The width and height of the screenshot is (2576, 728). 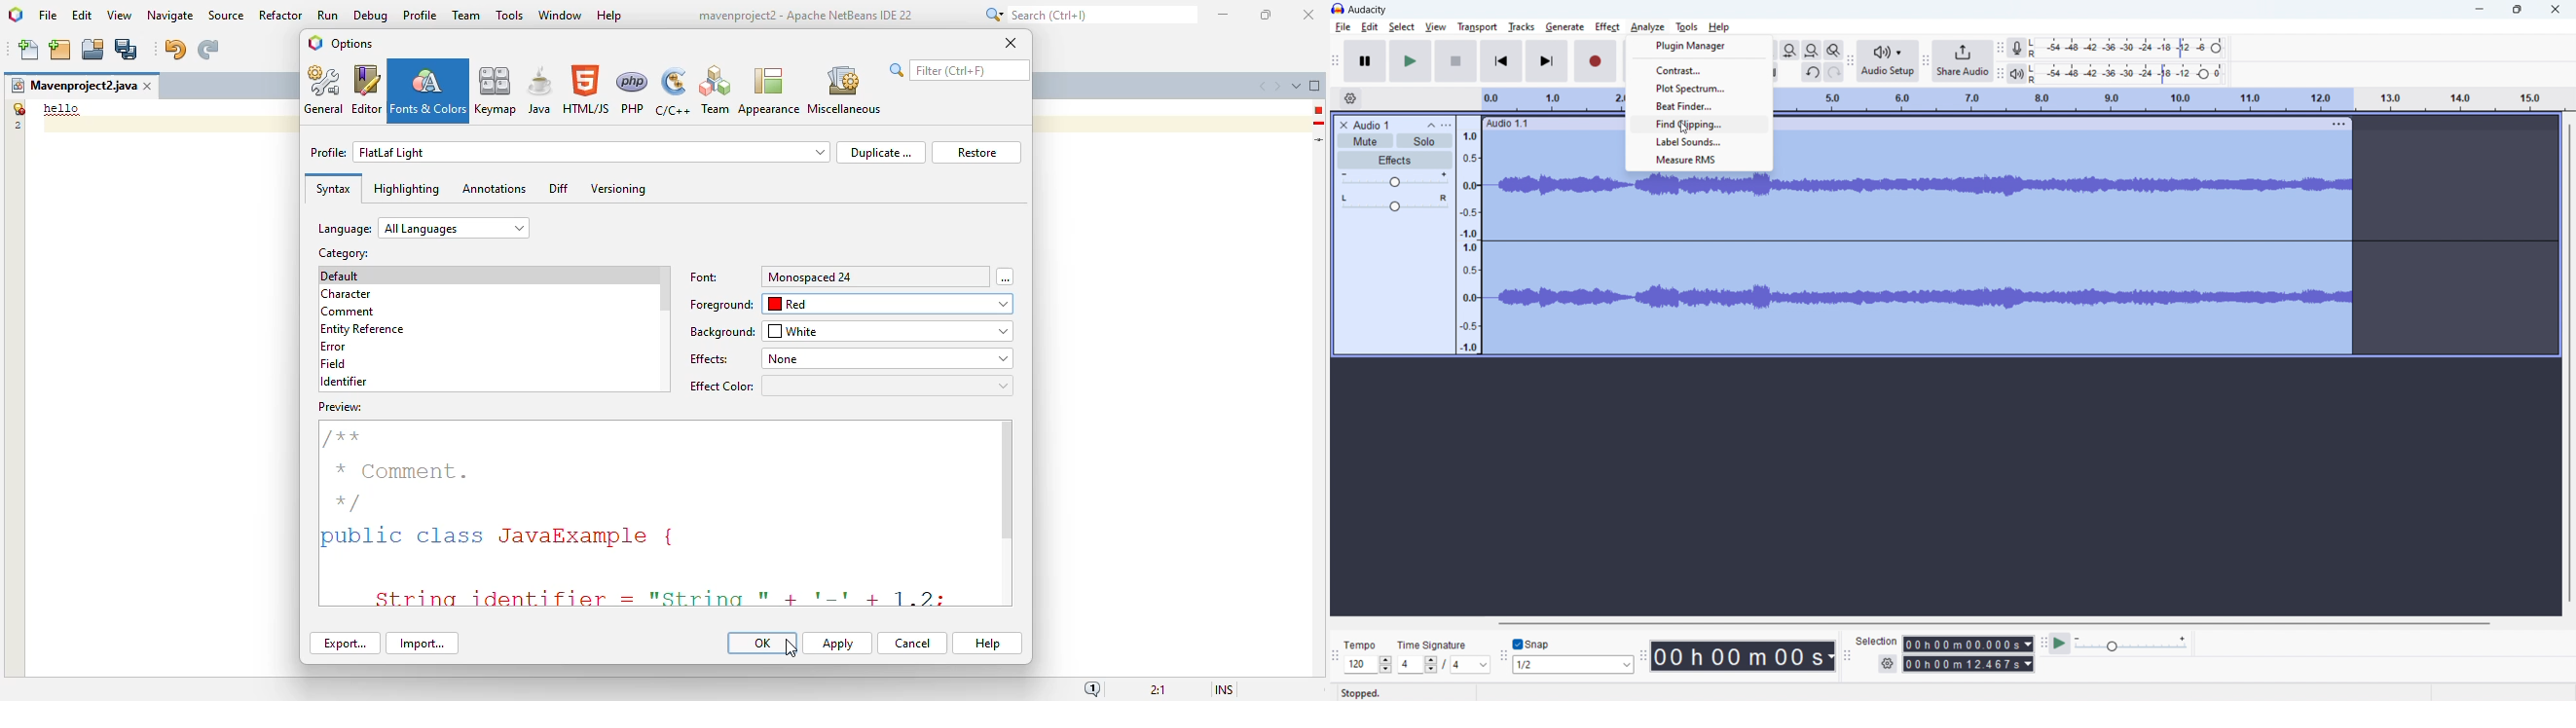 I want to click on fit project to width, so click(x=1812, y=50).